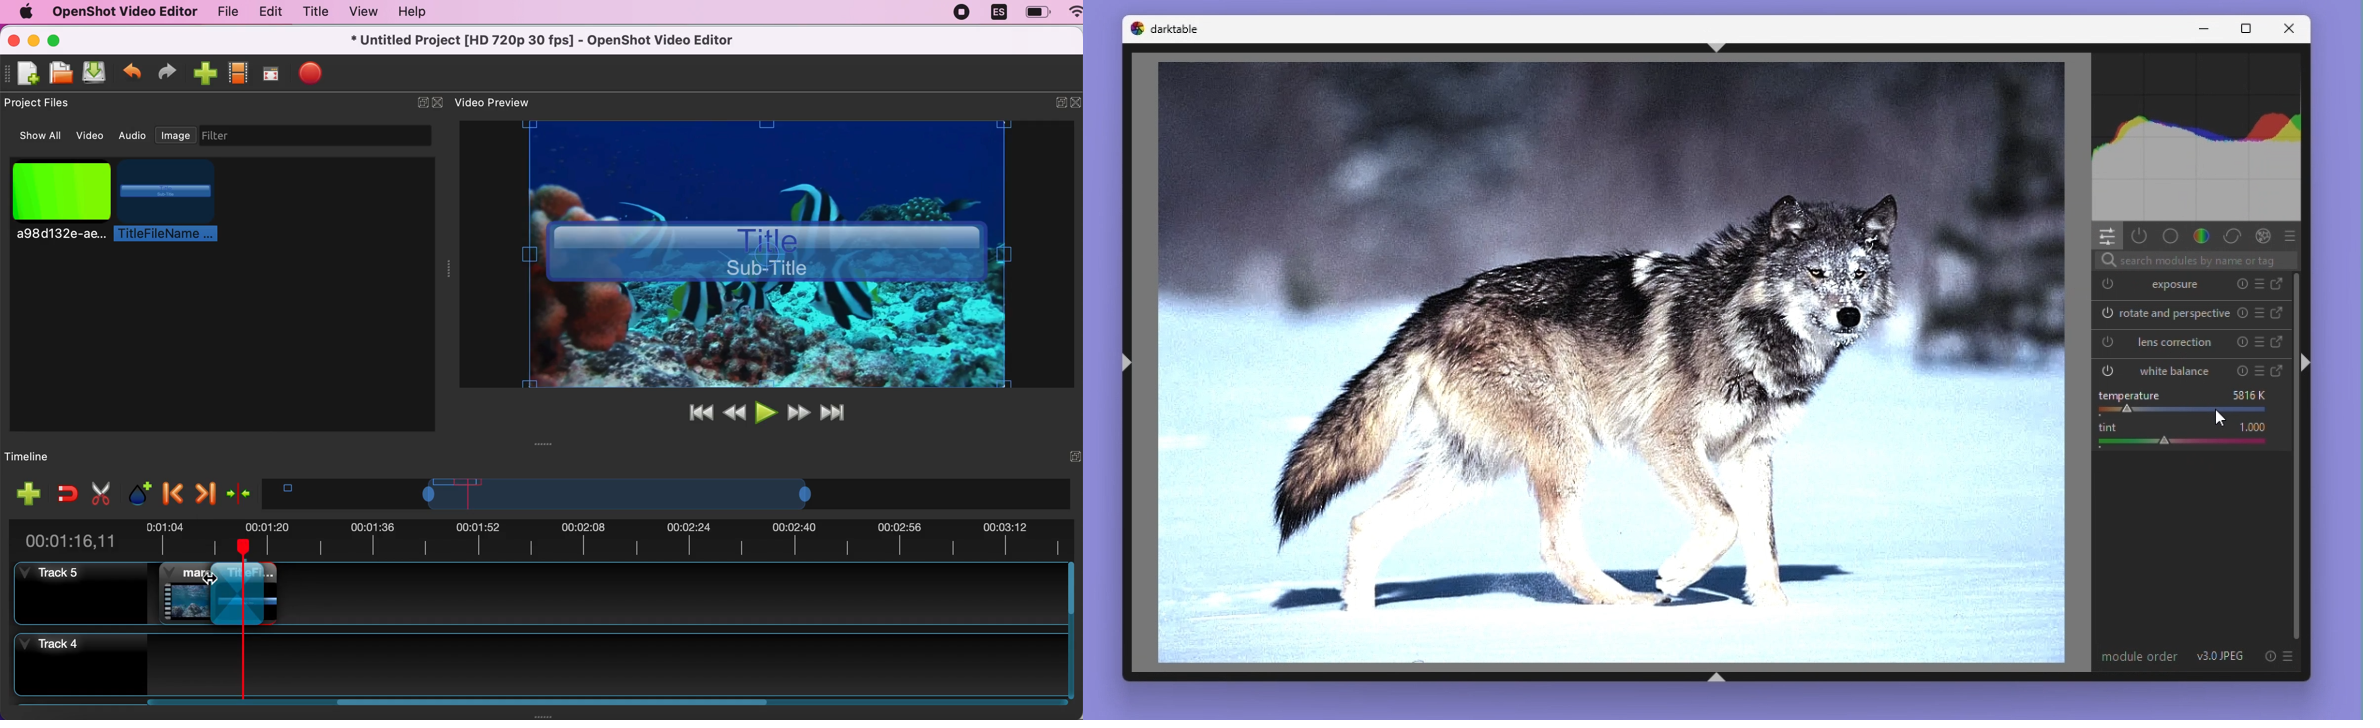 The image size is (2380, 728). What do you see at coordinates (2156, 286) in the screenshot?
I see `Exposure` at bounding box center [2156, 286].